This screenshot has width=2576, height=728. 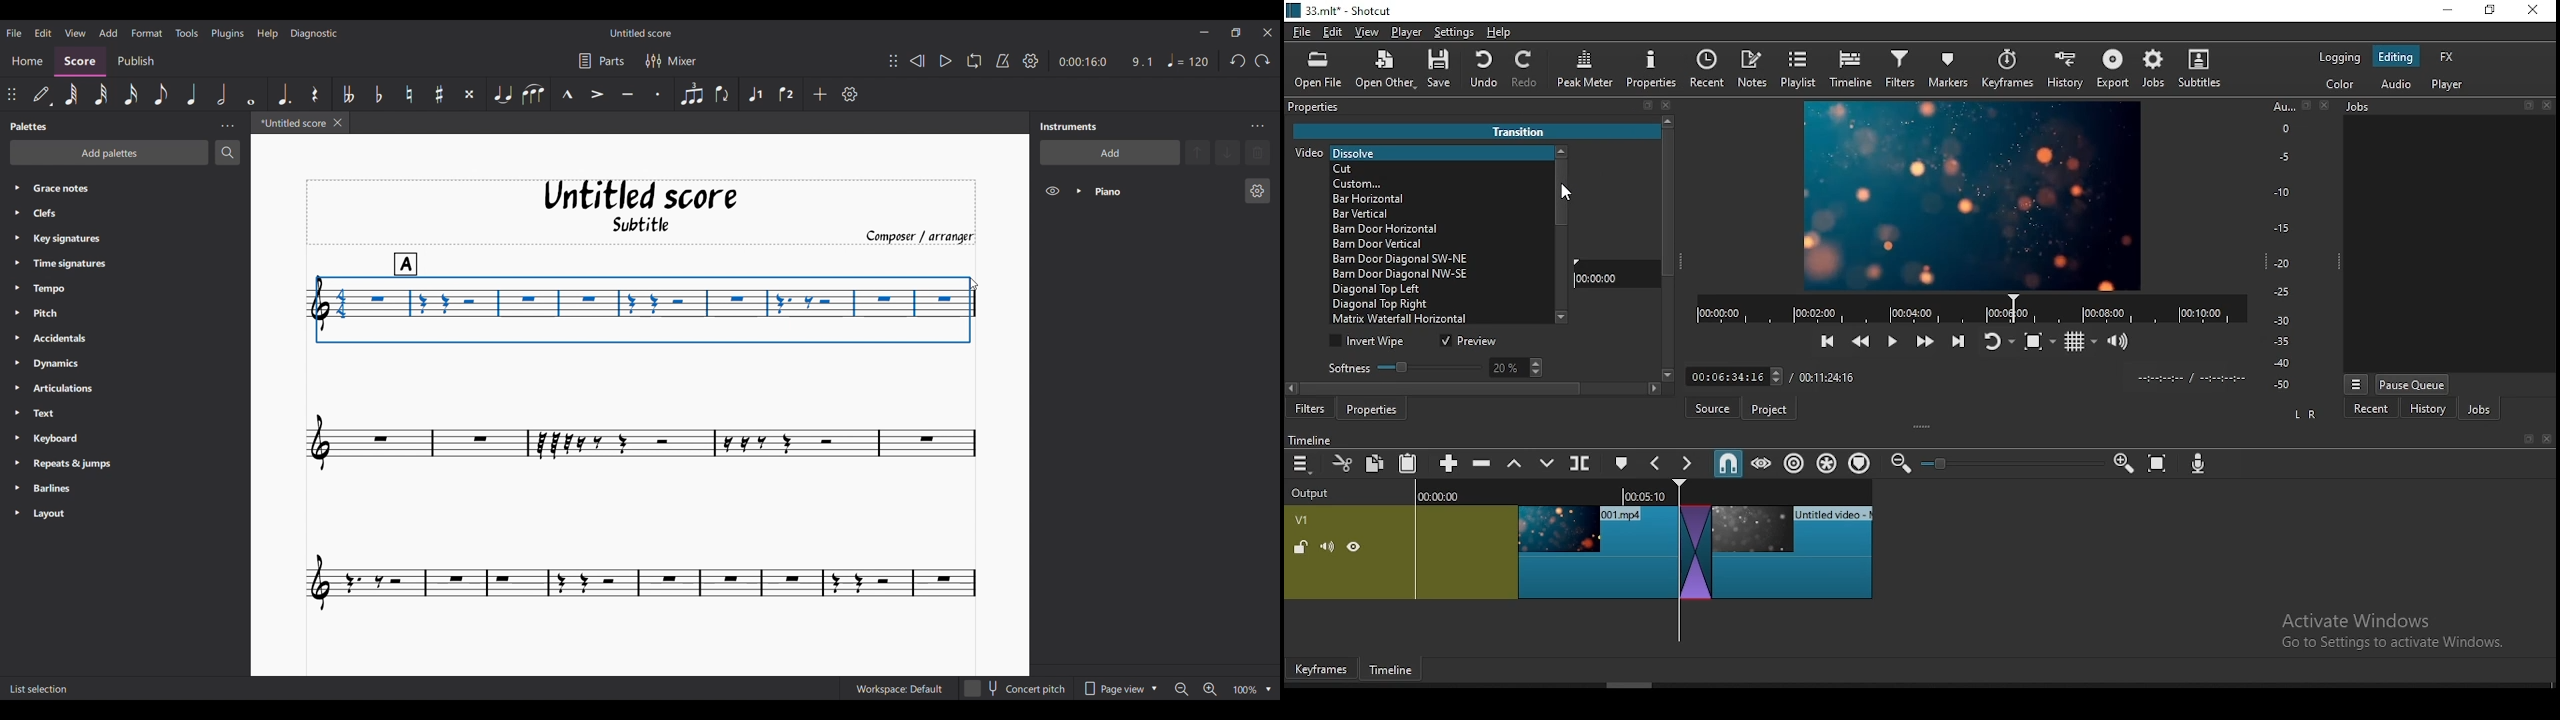 What do you see at coordinates (1443, 170) in the screenshot?
I see `transition option` at bounding box center [1443, 170].